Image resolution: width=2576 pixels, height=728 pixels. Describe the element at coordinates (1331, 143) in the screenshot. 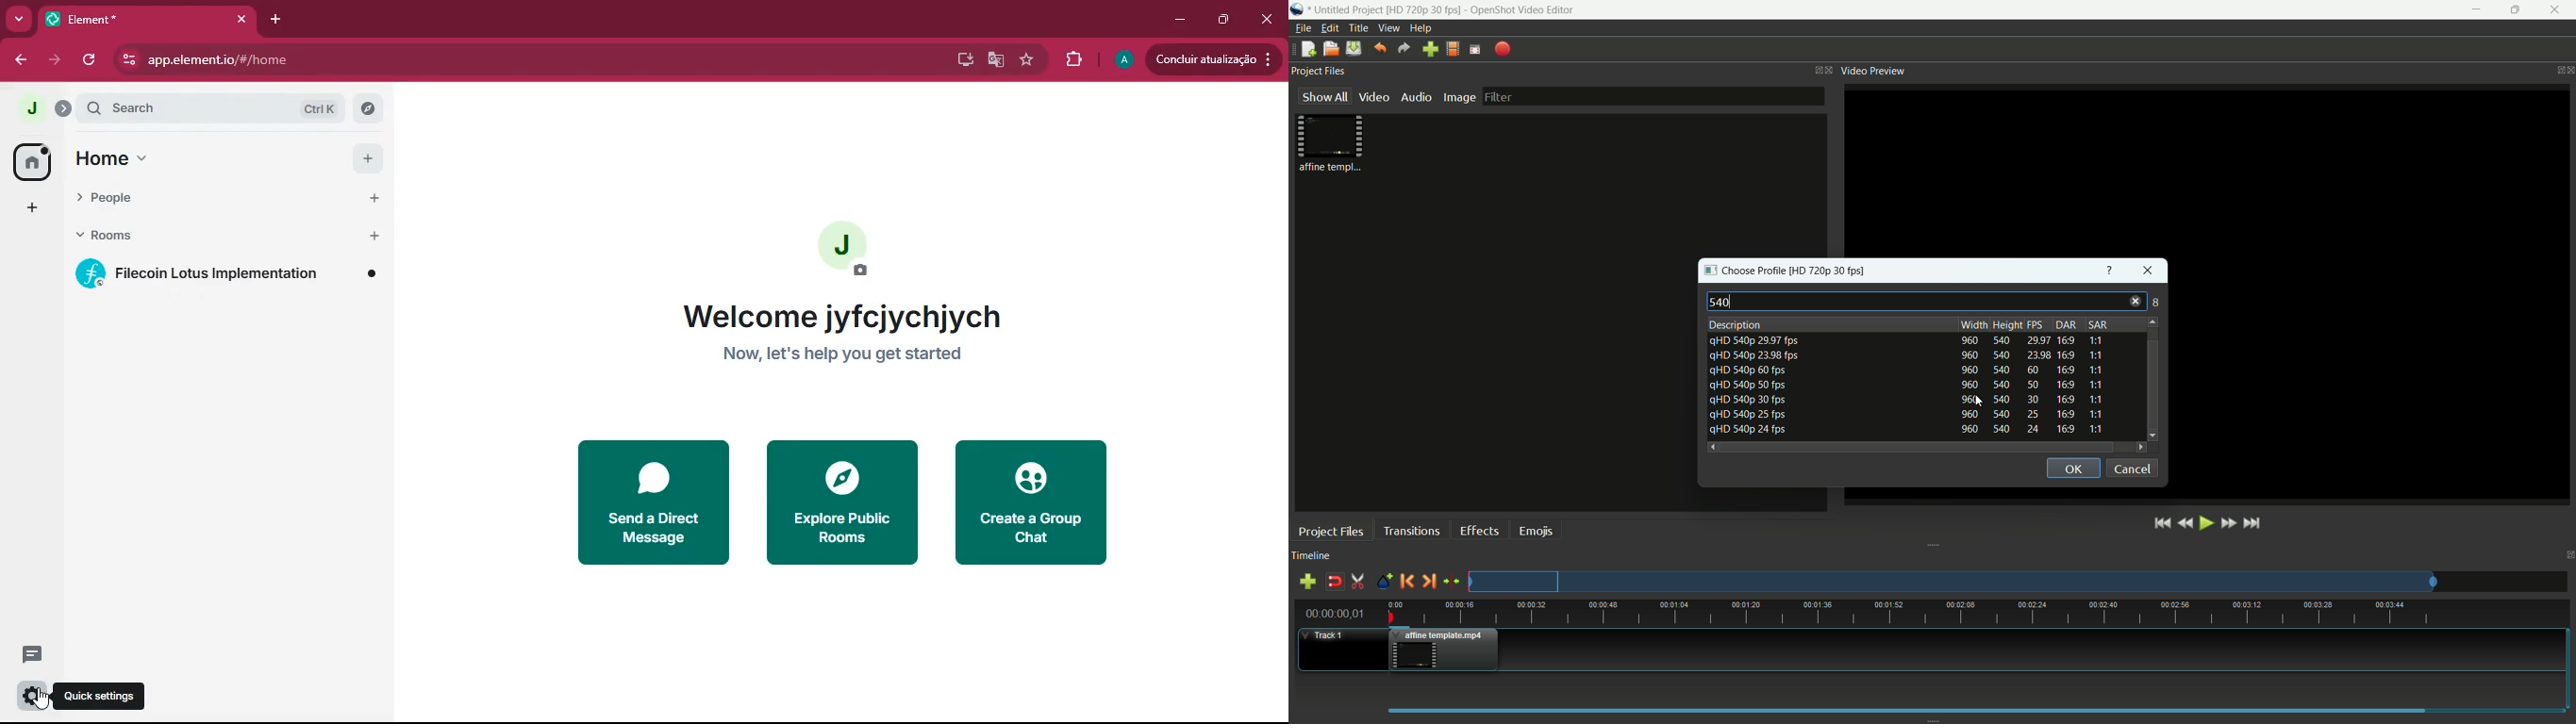

I see `project file` at that location.